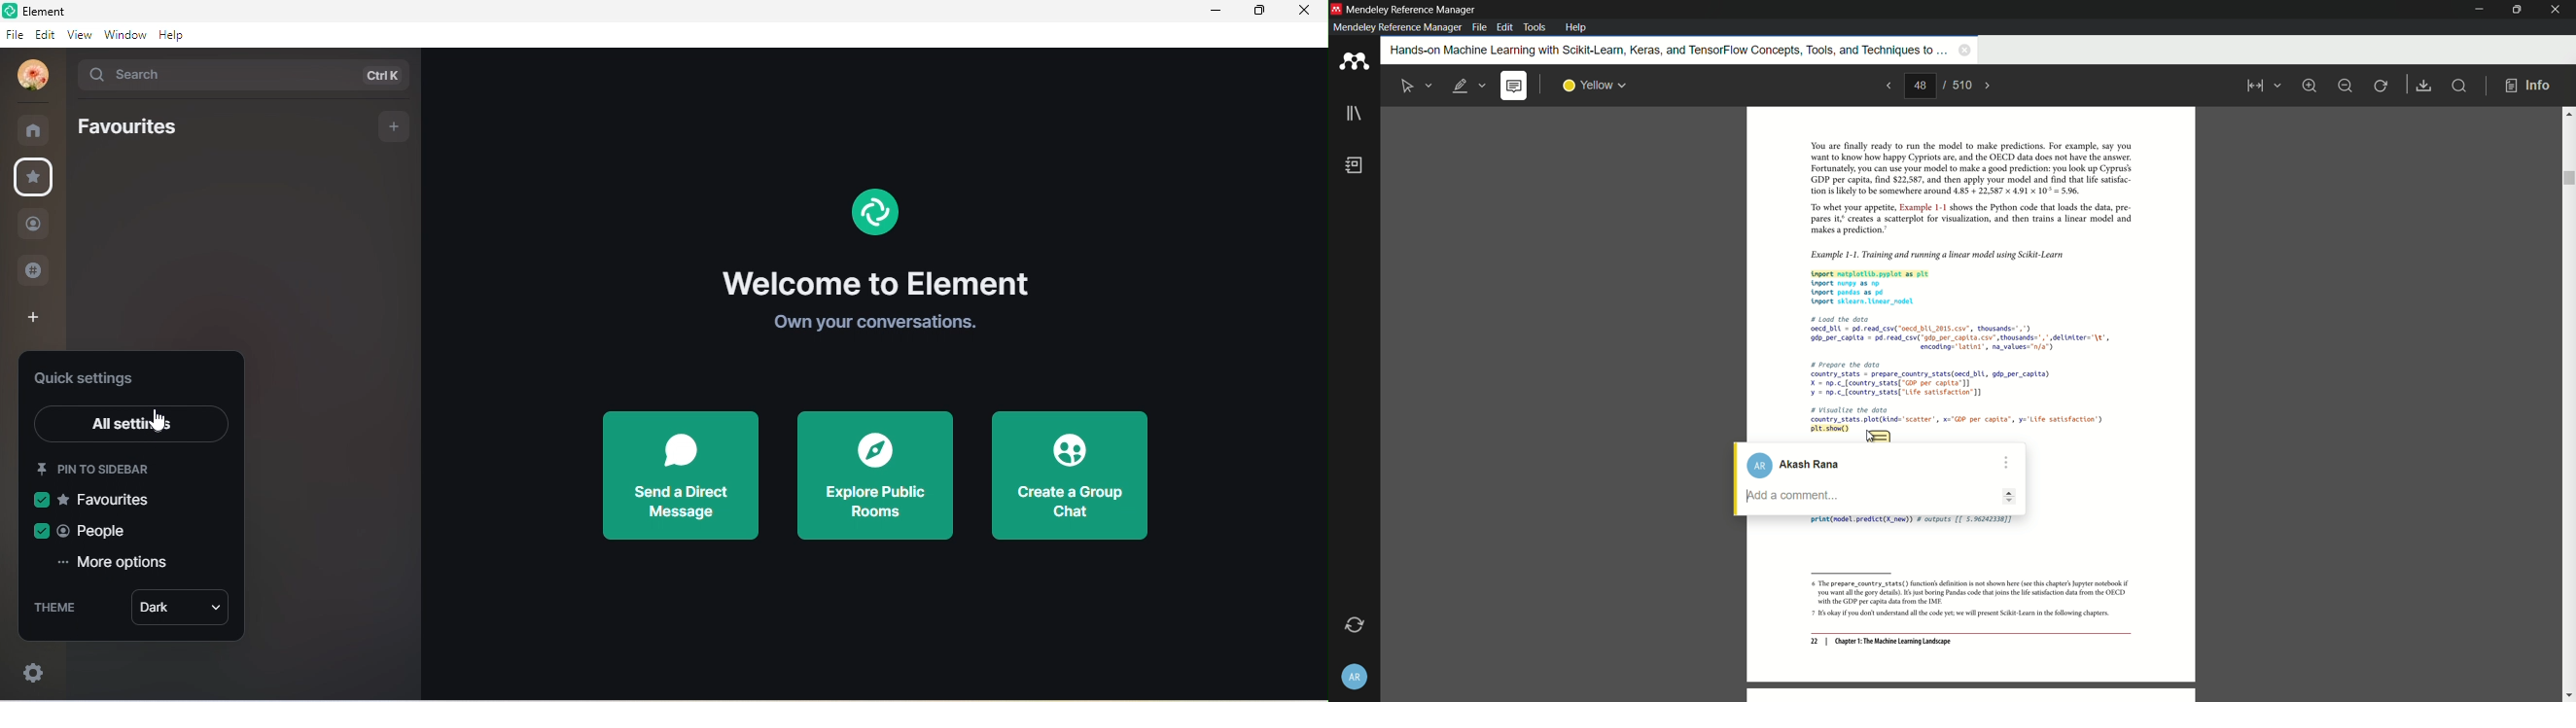 This screenshot has height=728, width=2576. I want to click on 6 The prepare_country_stats() function's definition is not shown here (see this chapter's Jupyter notebook if
‘you want al th gory details). 6s just boring Pandas code that joins th ie satisfaction data from the OECD
‘with the GDP per capita dta from the IMF:

7 1s okay you dont understand all the code yet we will present Scikit-Lear inthe following chapters., so click(1965, 600).